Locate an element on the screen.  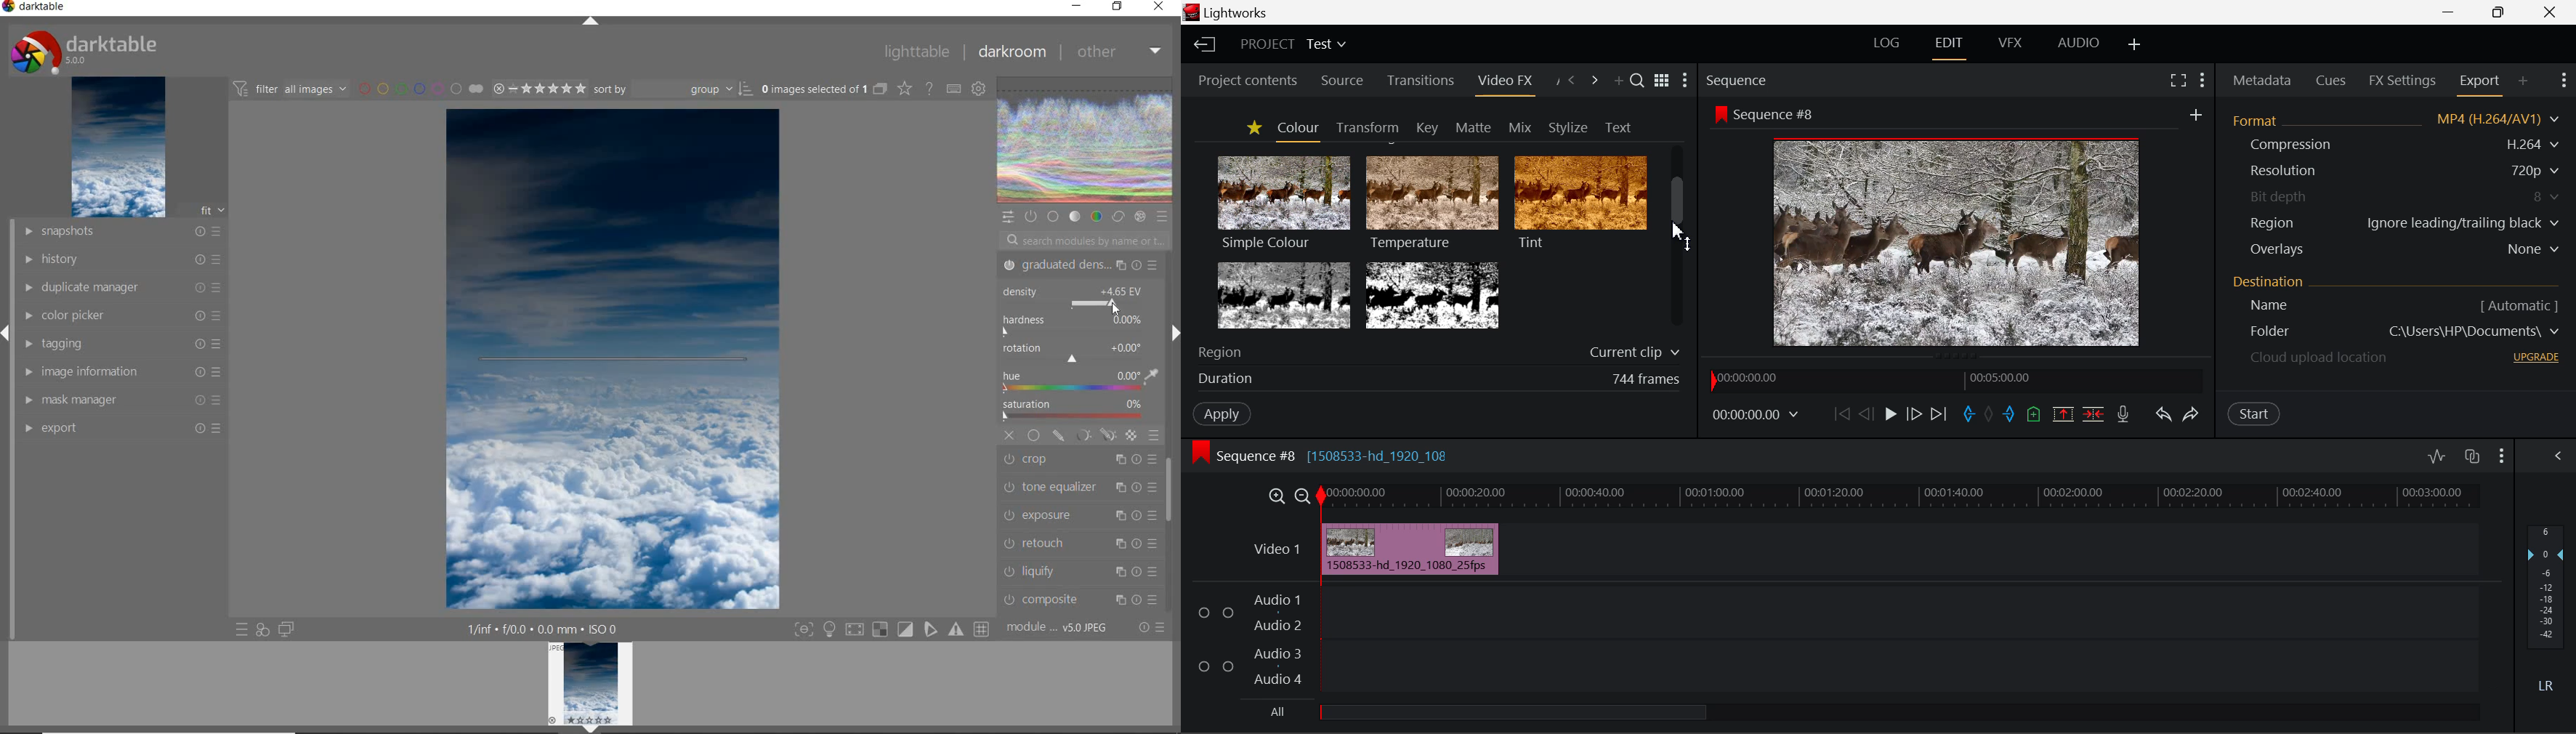
[ Automatic ] is located at coordinates (2519, 305).